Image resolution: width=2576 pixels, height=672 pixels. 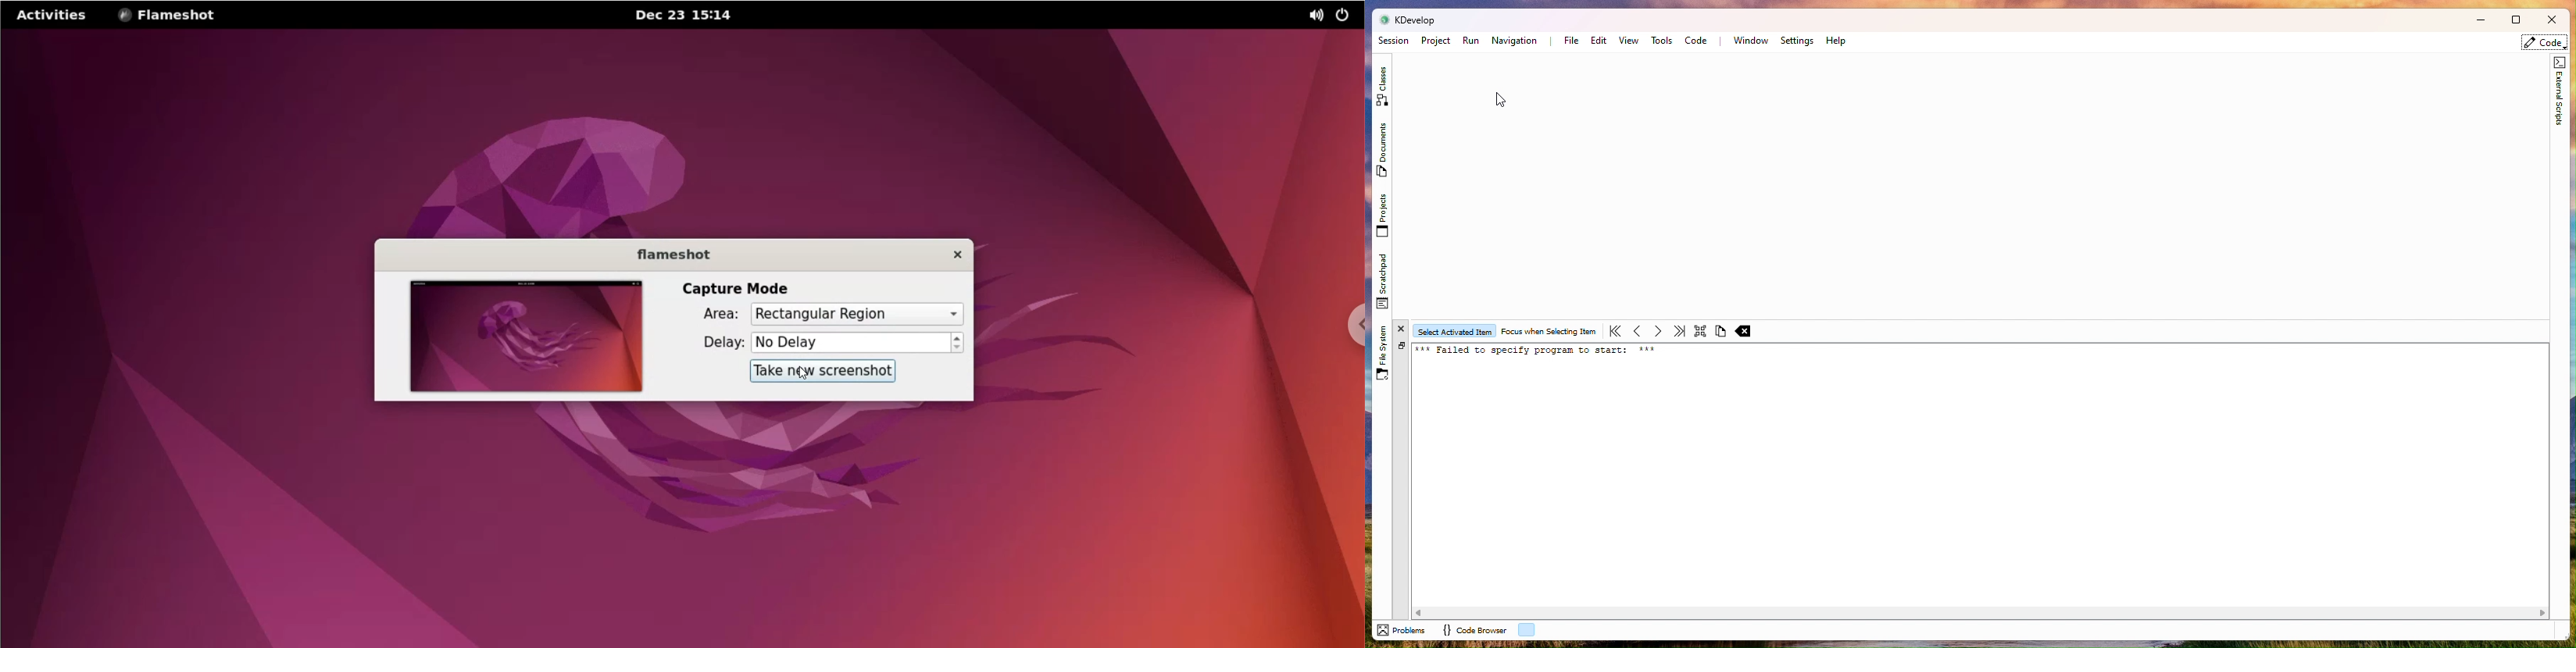 What do you see at coordinates (1345, 16) in the screenshot?
I see `power options` at bounding box center [1345, 16].